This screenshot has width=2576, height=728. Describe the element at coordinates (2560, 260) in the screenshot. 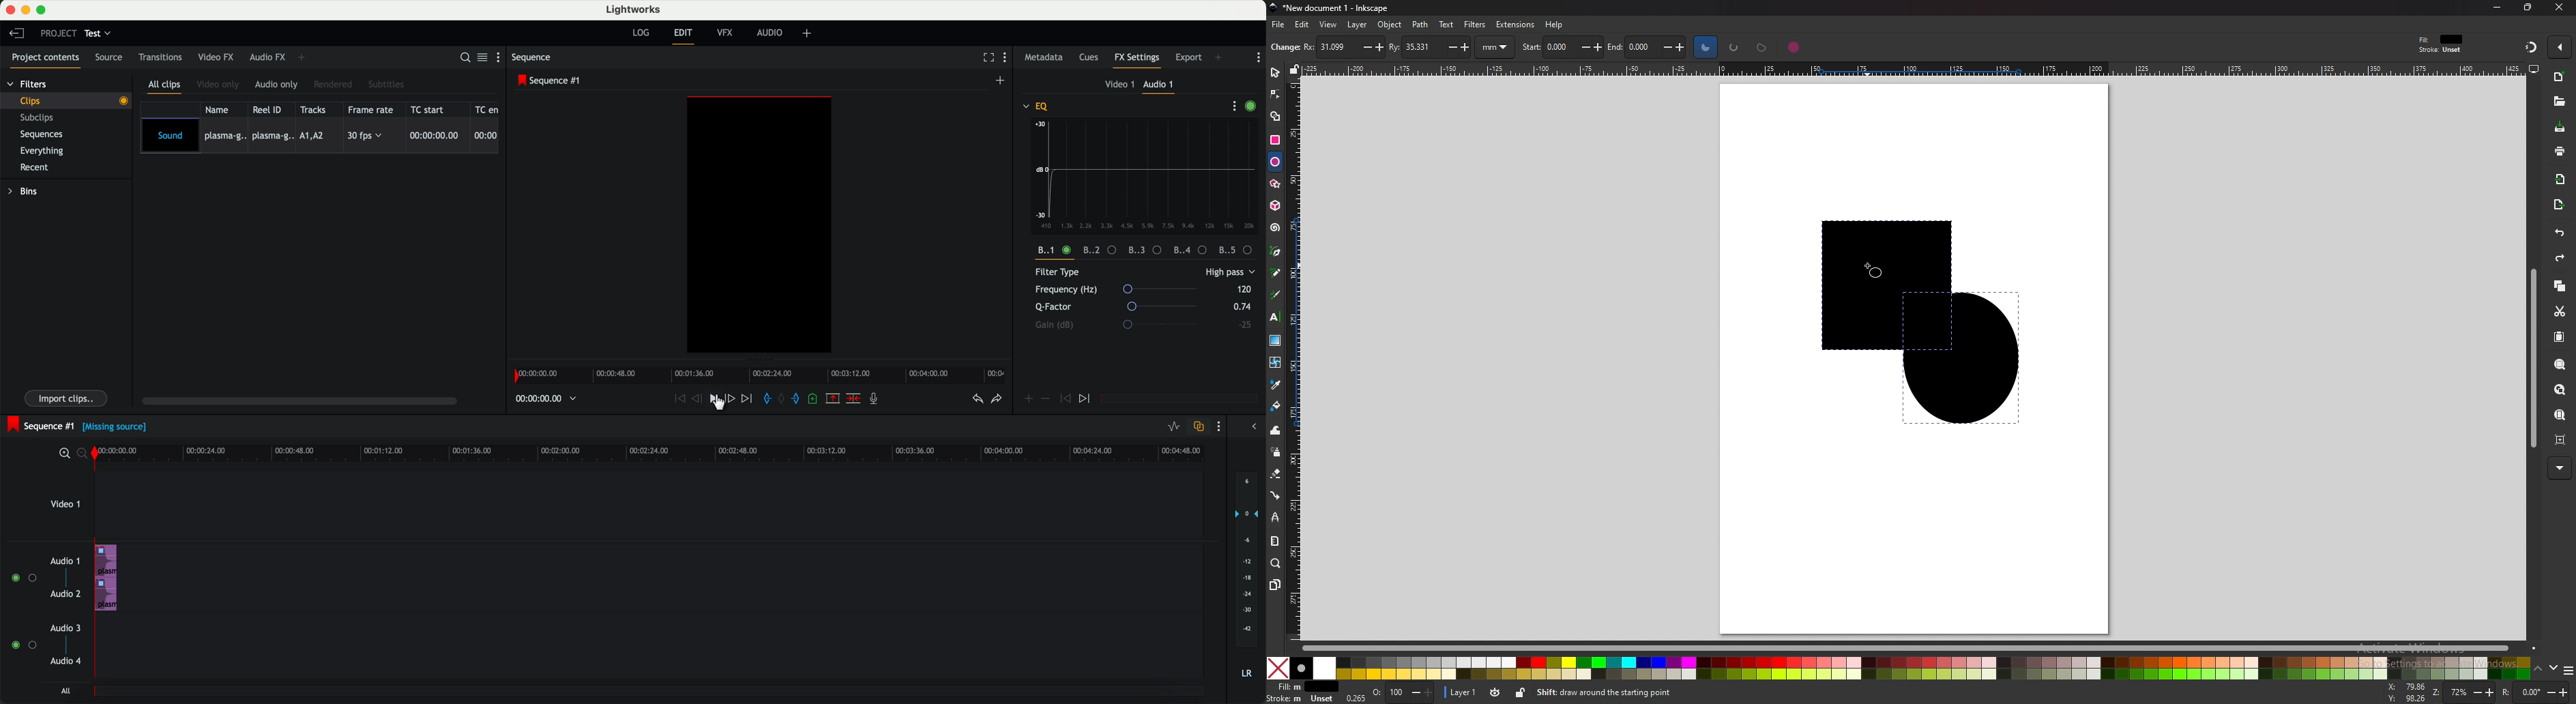

I see `redo` at that location.